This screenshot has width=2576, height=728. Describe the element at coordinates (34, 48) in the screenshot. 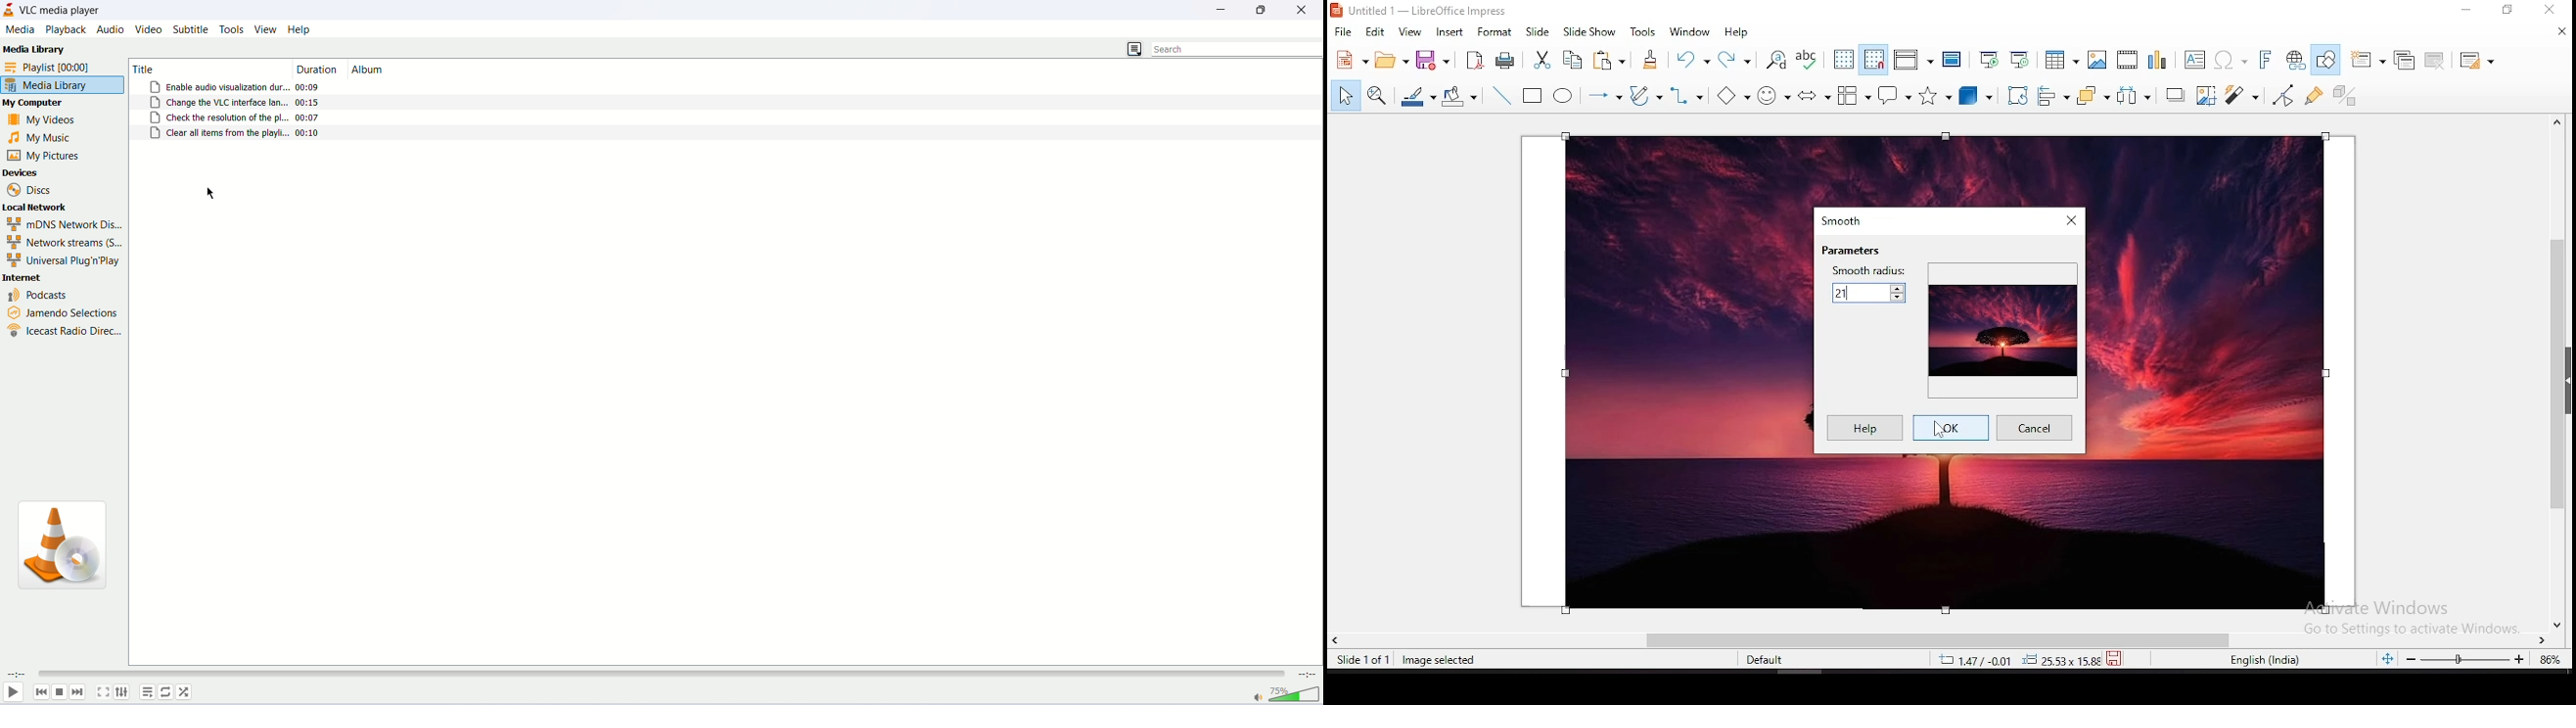

I see `Media Library` at that location.